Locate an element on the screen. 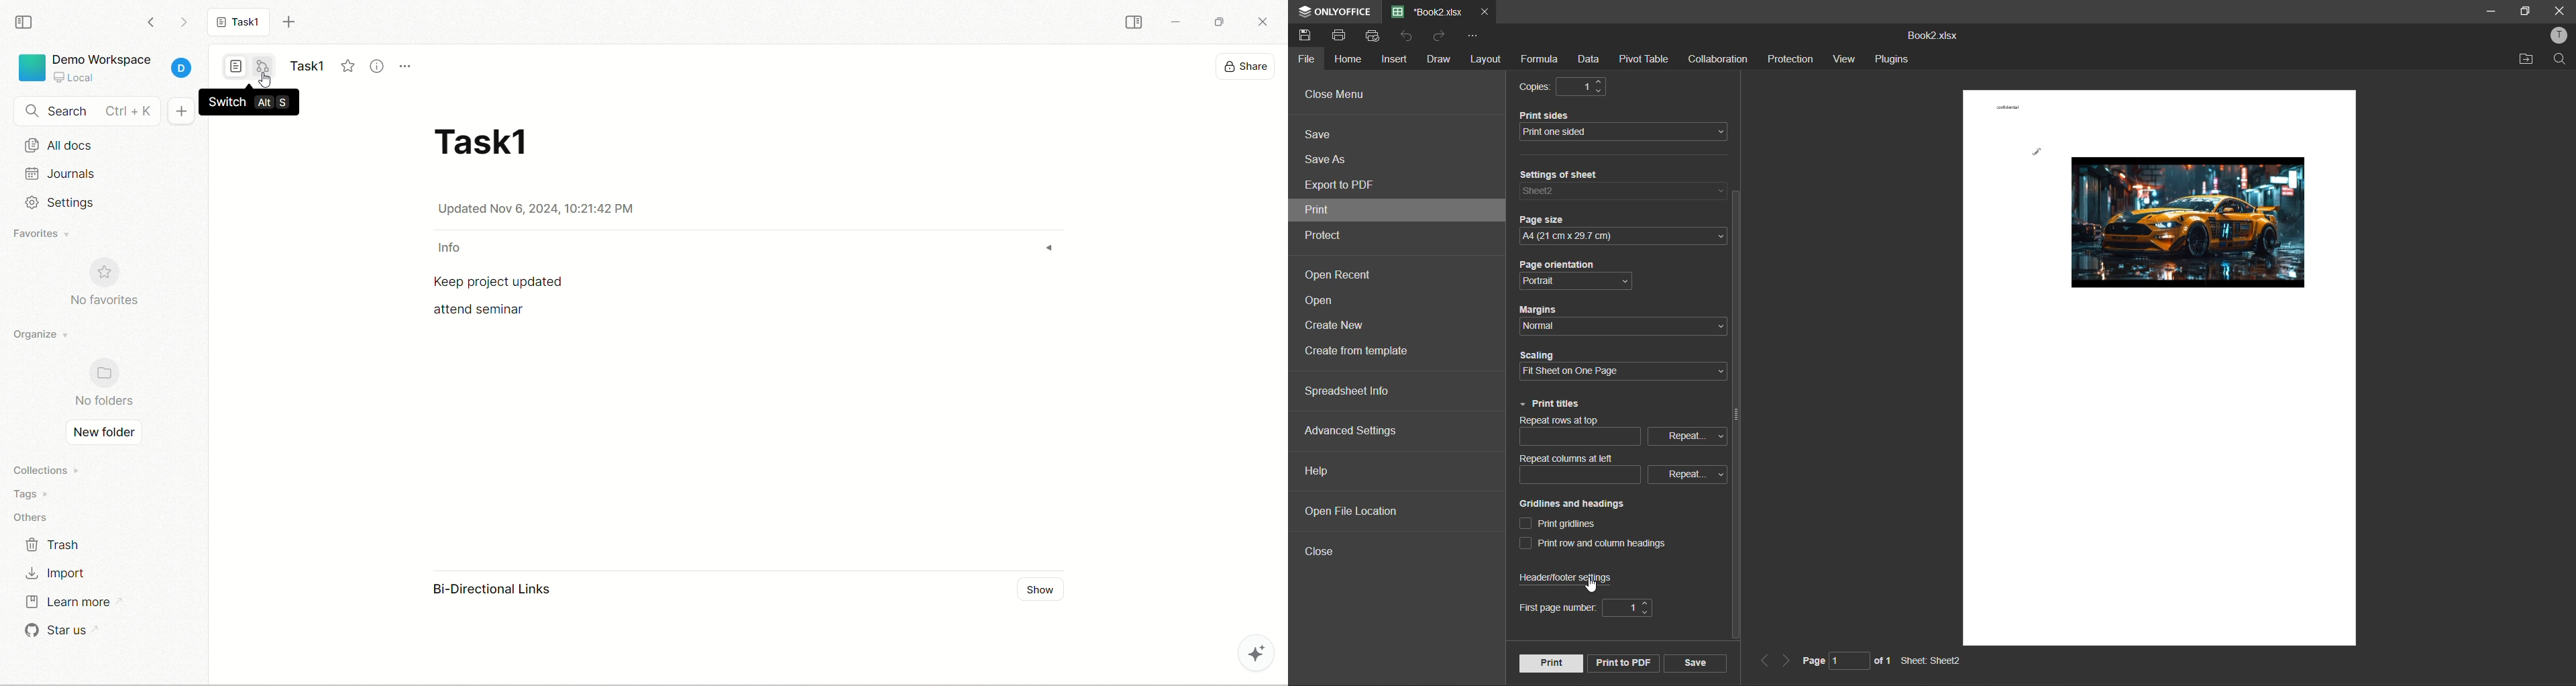  view is located at coordinates (1845, 58).